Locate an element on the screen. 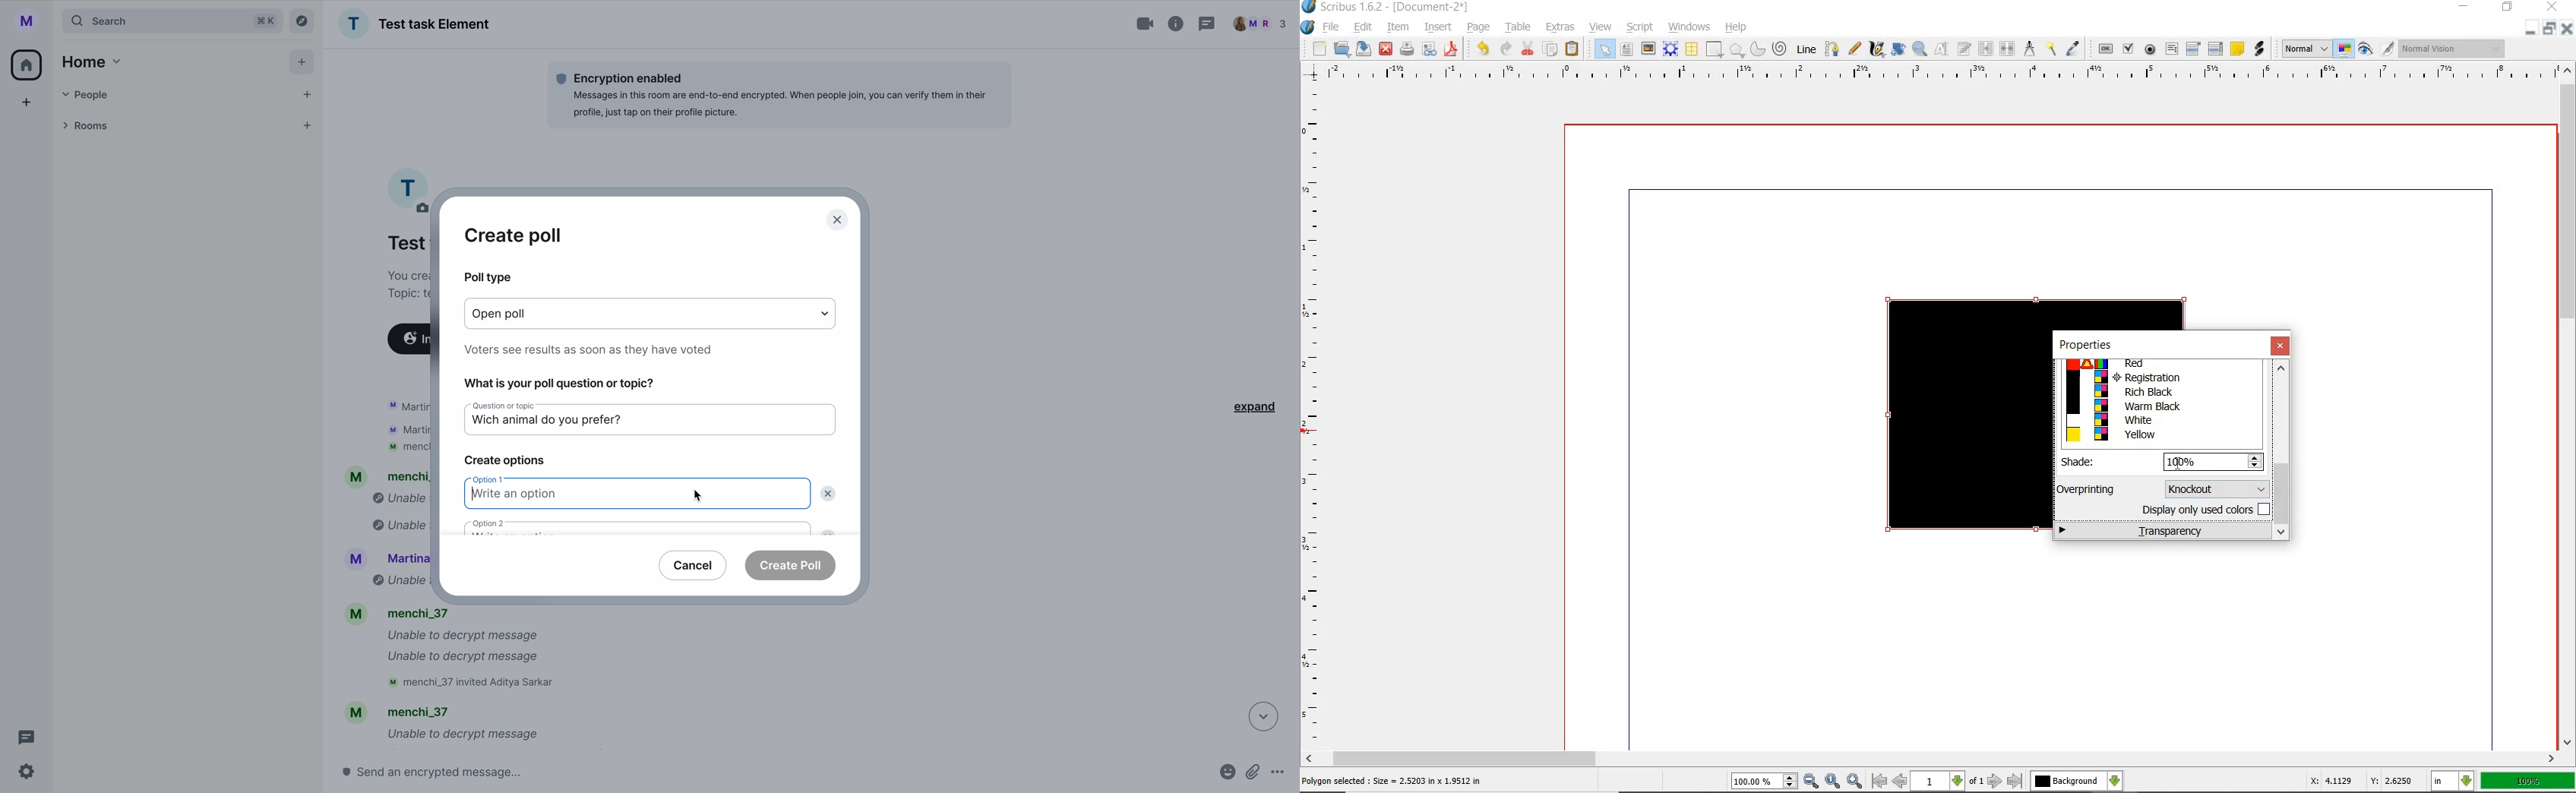 The height and width of the screenshot is (812, 2576). Overprinting is located at coordinates (2088, 489).